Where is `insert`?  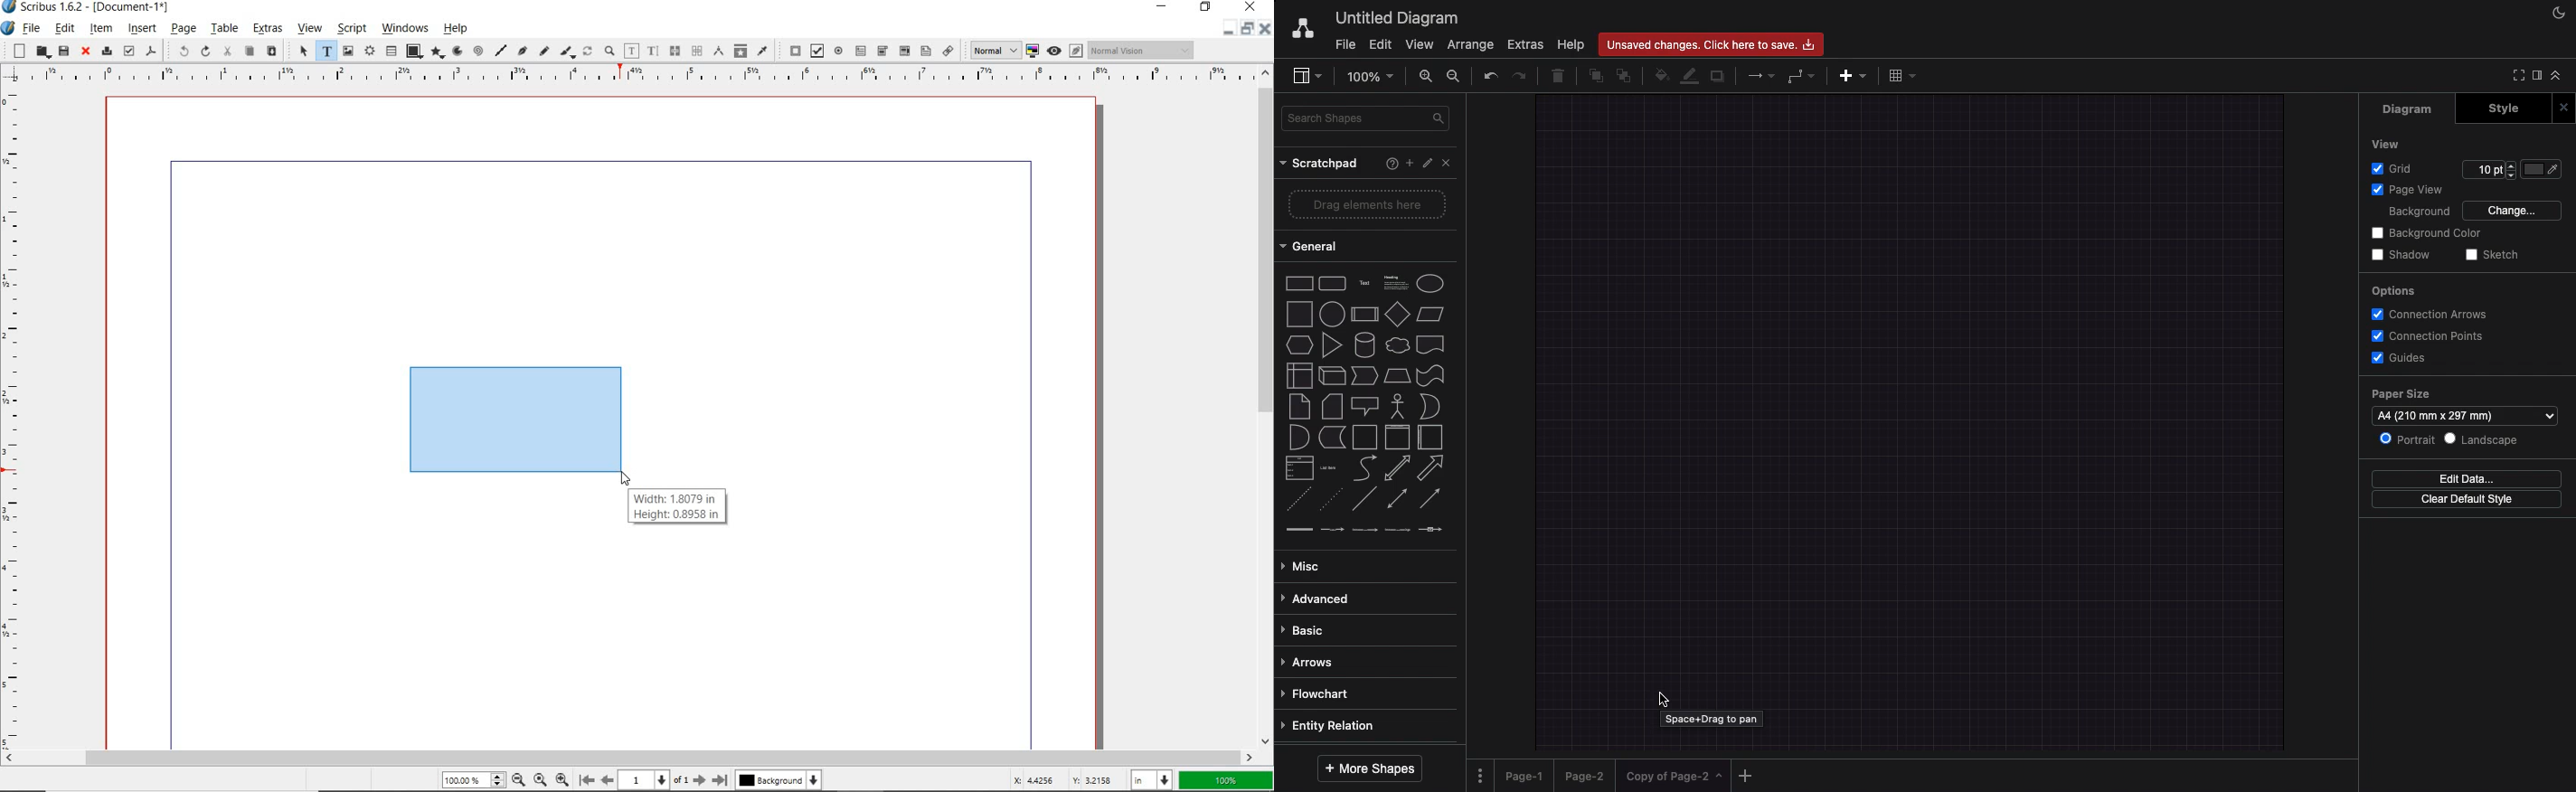
insert is located at coordinates (140, 28).